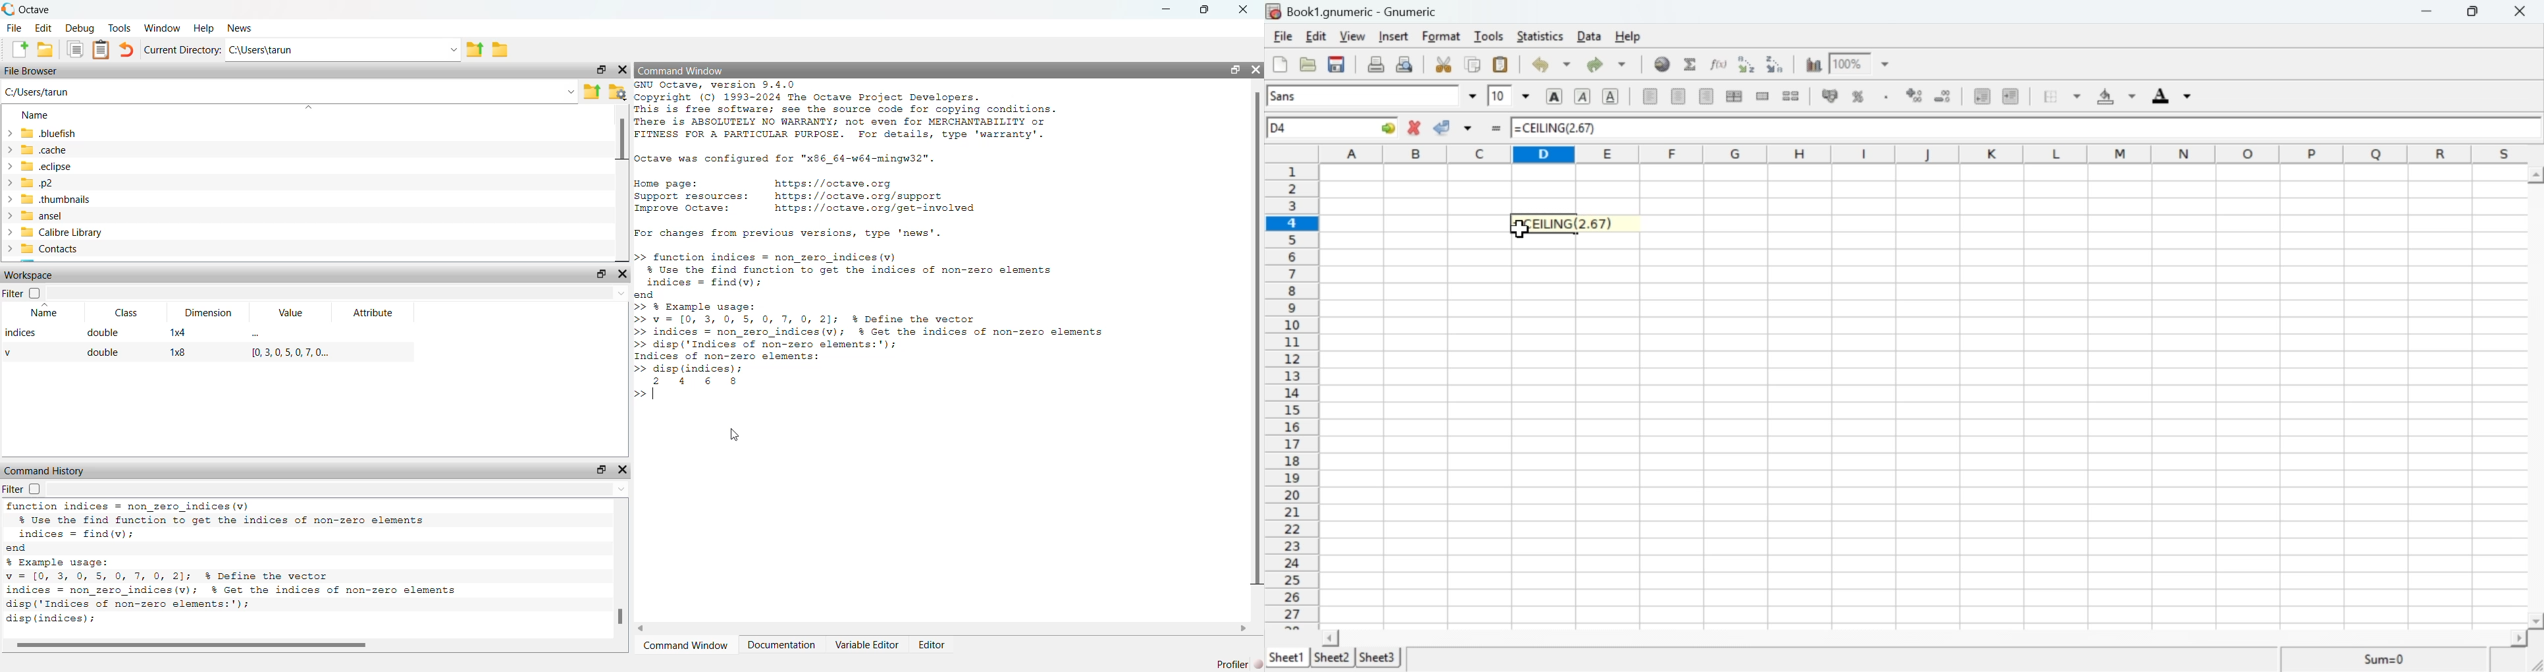 The image size is (2548, 672). What do you see at coordinates (127, 312) in the screenshot?
I see `Class` at bounding box center [127, 312].